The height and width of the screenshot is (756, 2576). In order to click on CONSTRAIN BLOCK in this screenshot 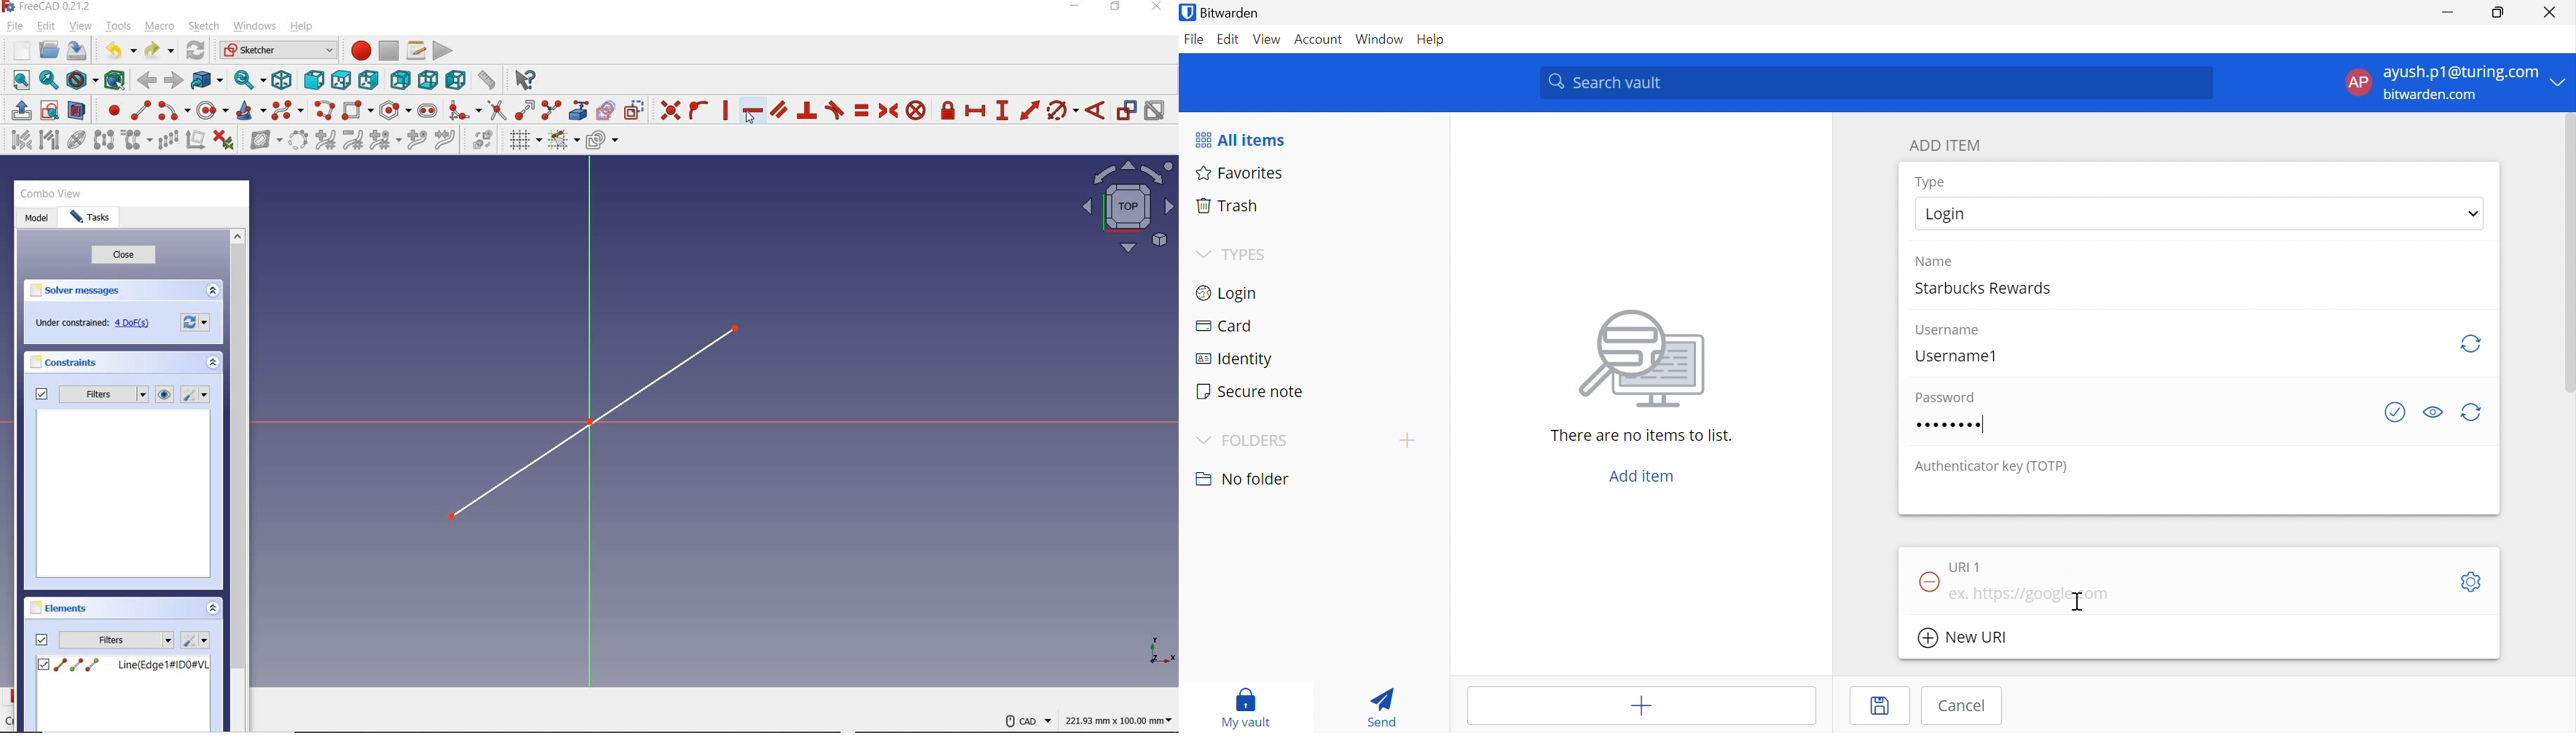, I will do `click(917, 110)`.